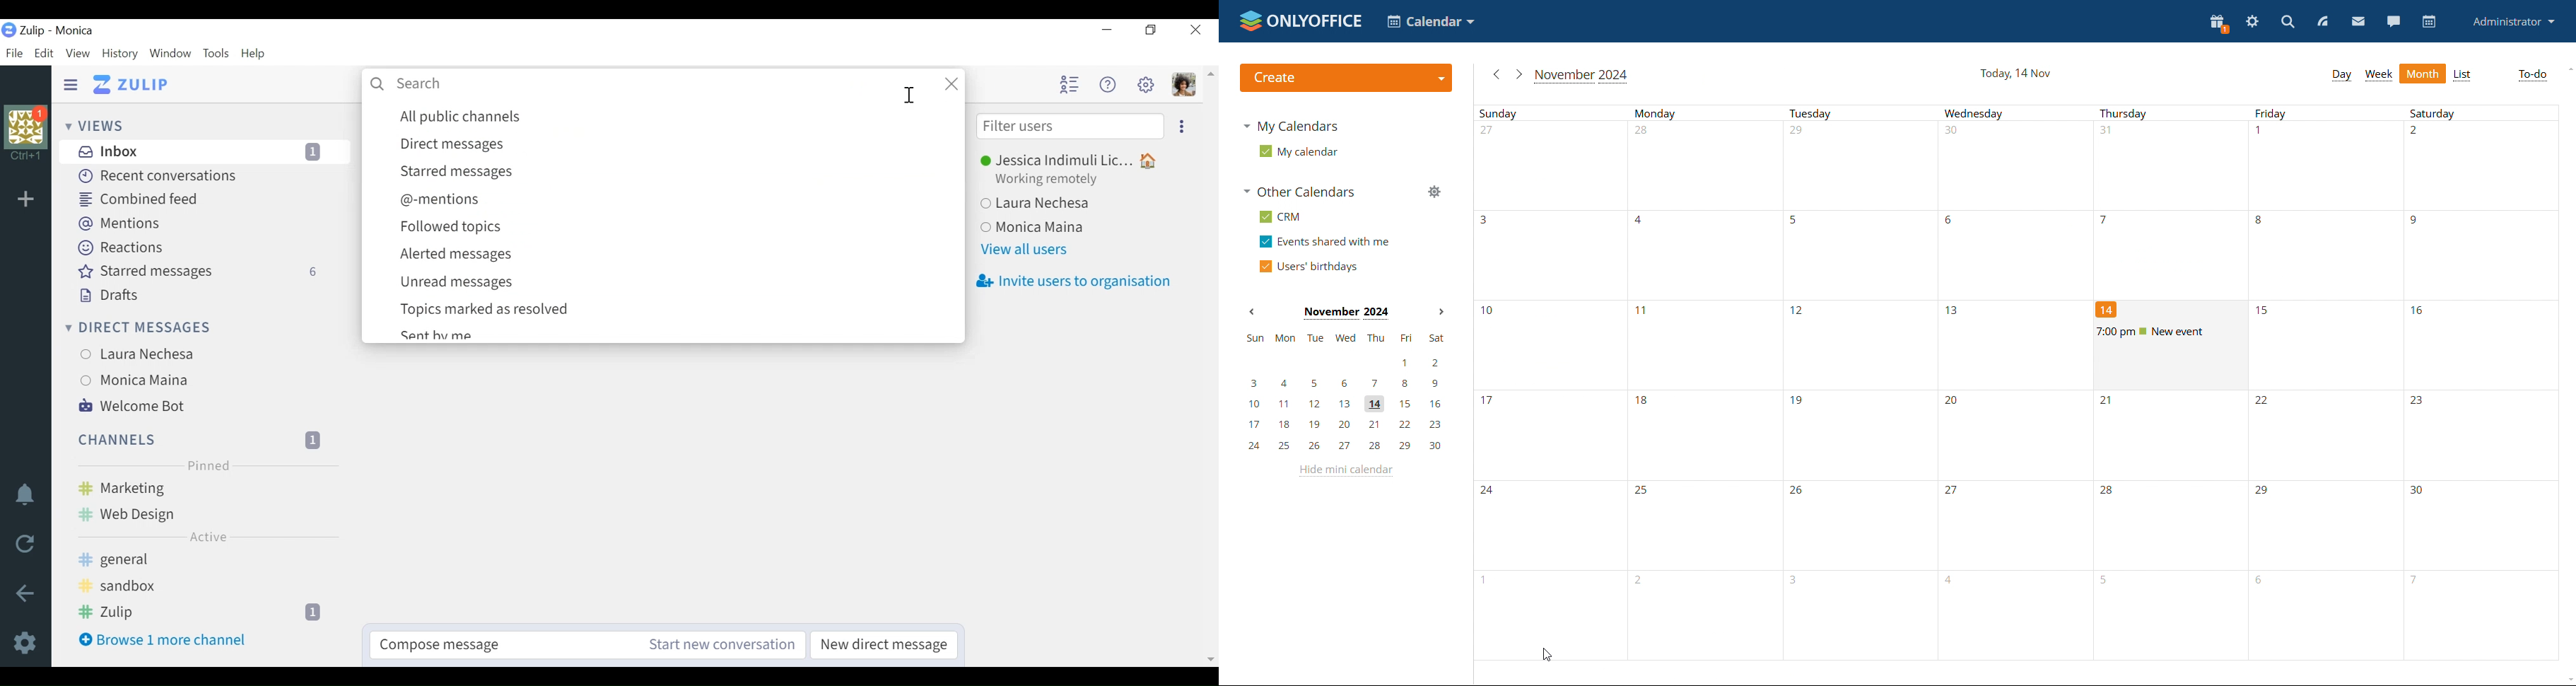  What do you see at coordinates (47, 55) in the screenshot?
I see `Edit` at bounding box center [47, 55].